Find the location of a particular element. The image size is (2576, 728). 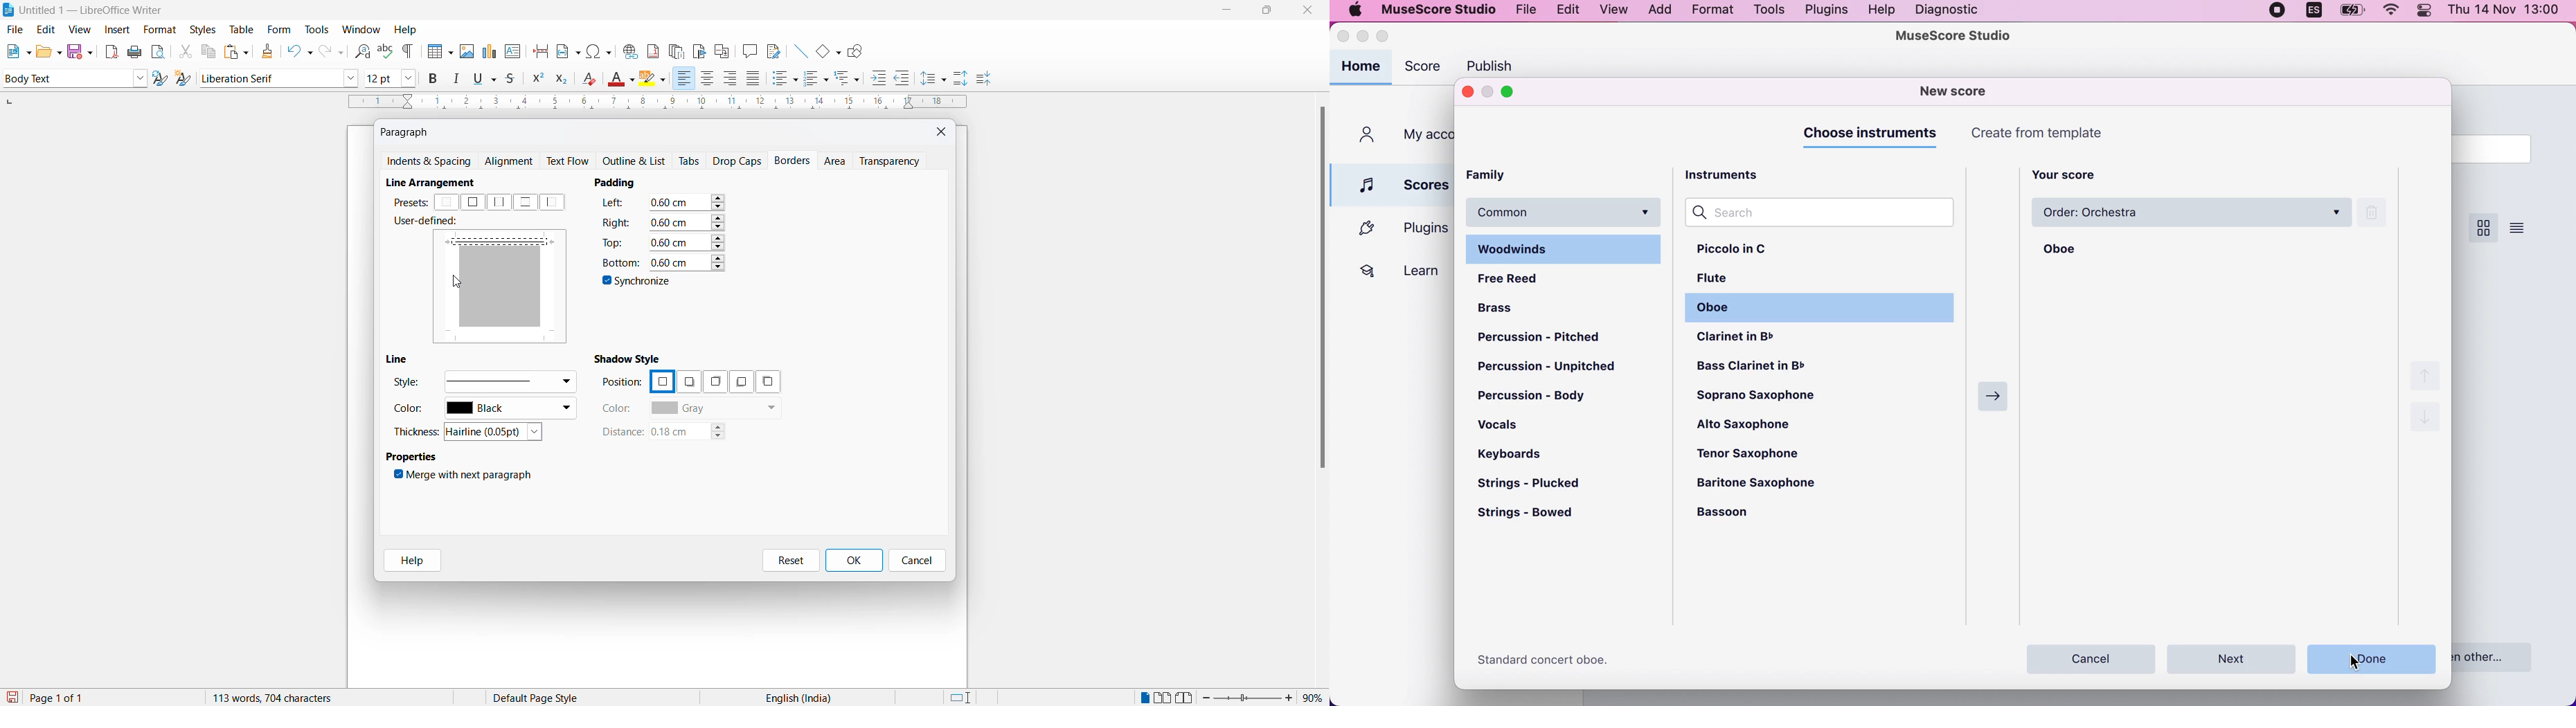

file title is located at coordinates (84, 10).